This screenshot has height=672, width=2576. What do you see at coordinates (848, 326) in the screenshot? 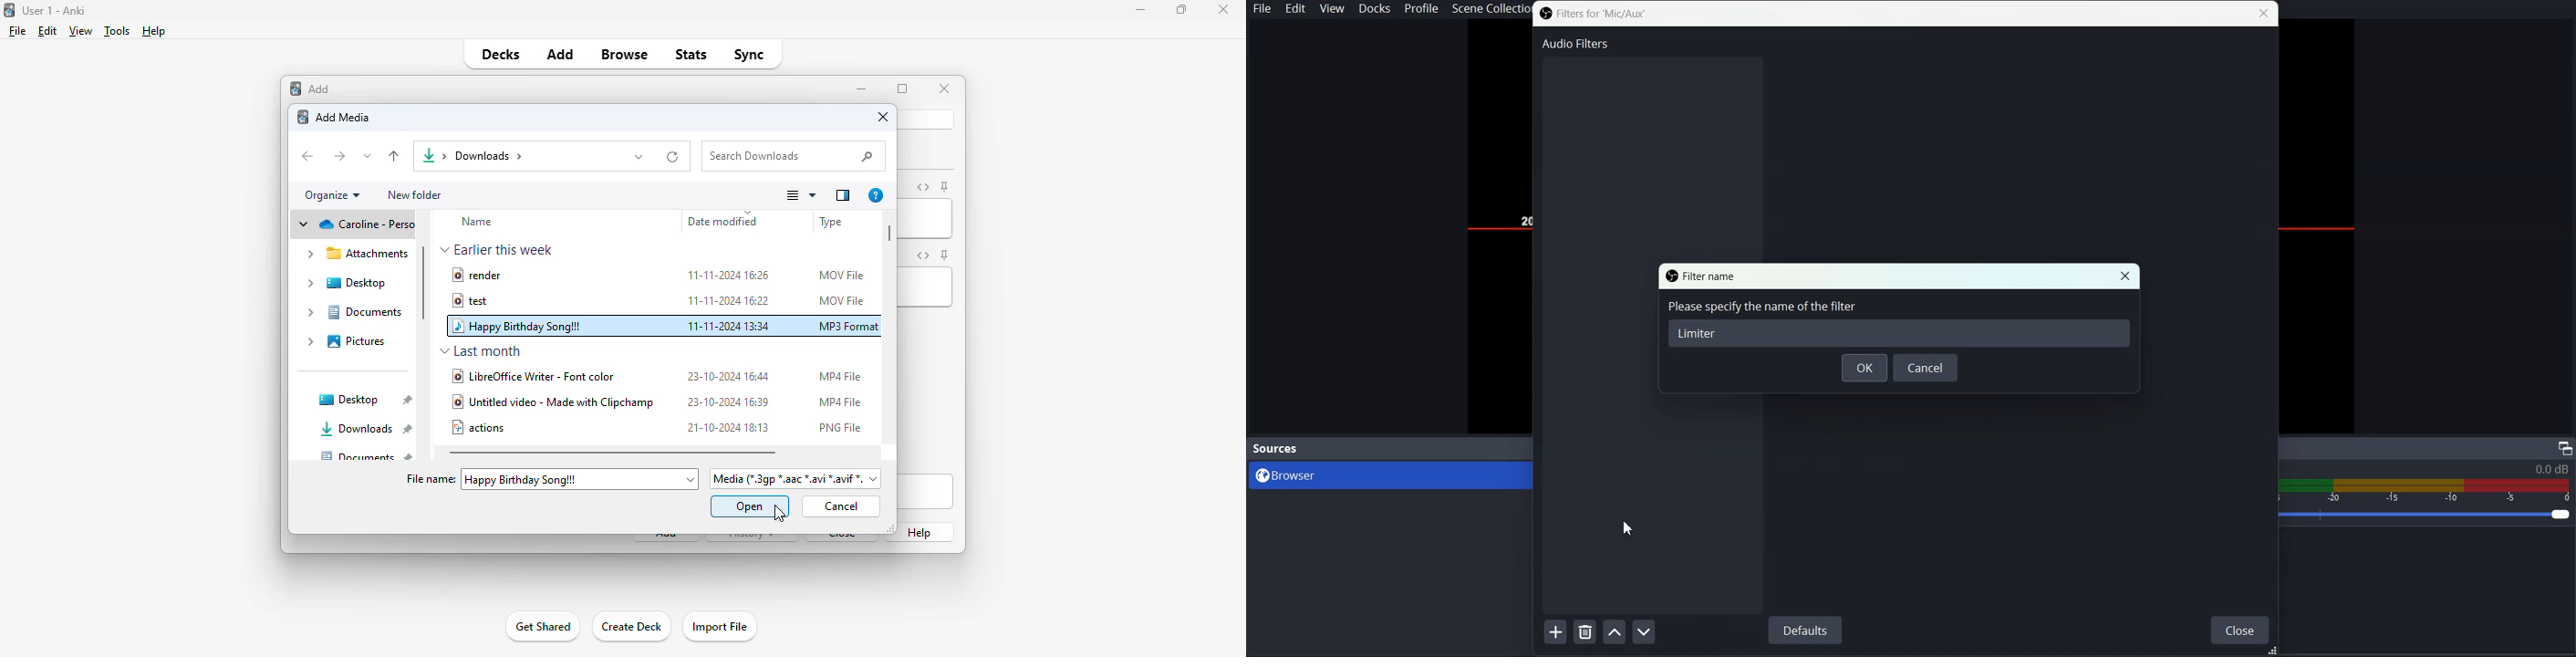
I see `MP3 format` at bounding box center [848, 326].